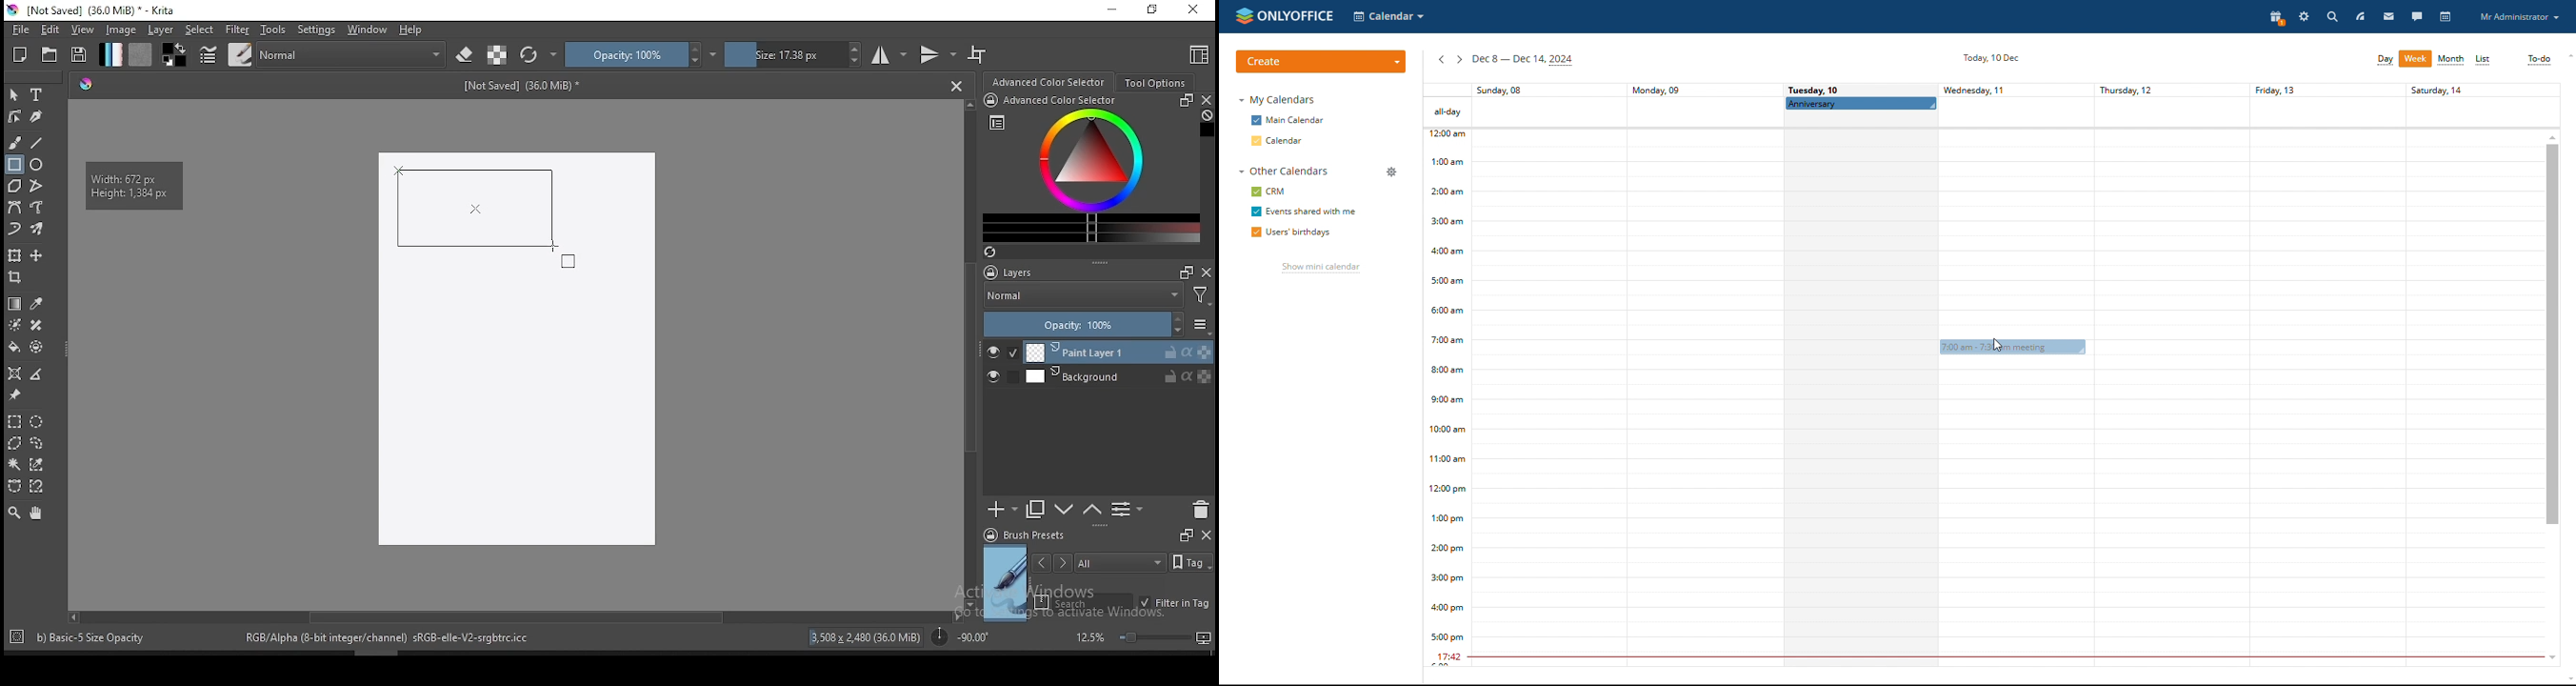 The width and height of the screenshot is (2576, 700). I want to click on polygon tool, so click(13, 186).